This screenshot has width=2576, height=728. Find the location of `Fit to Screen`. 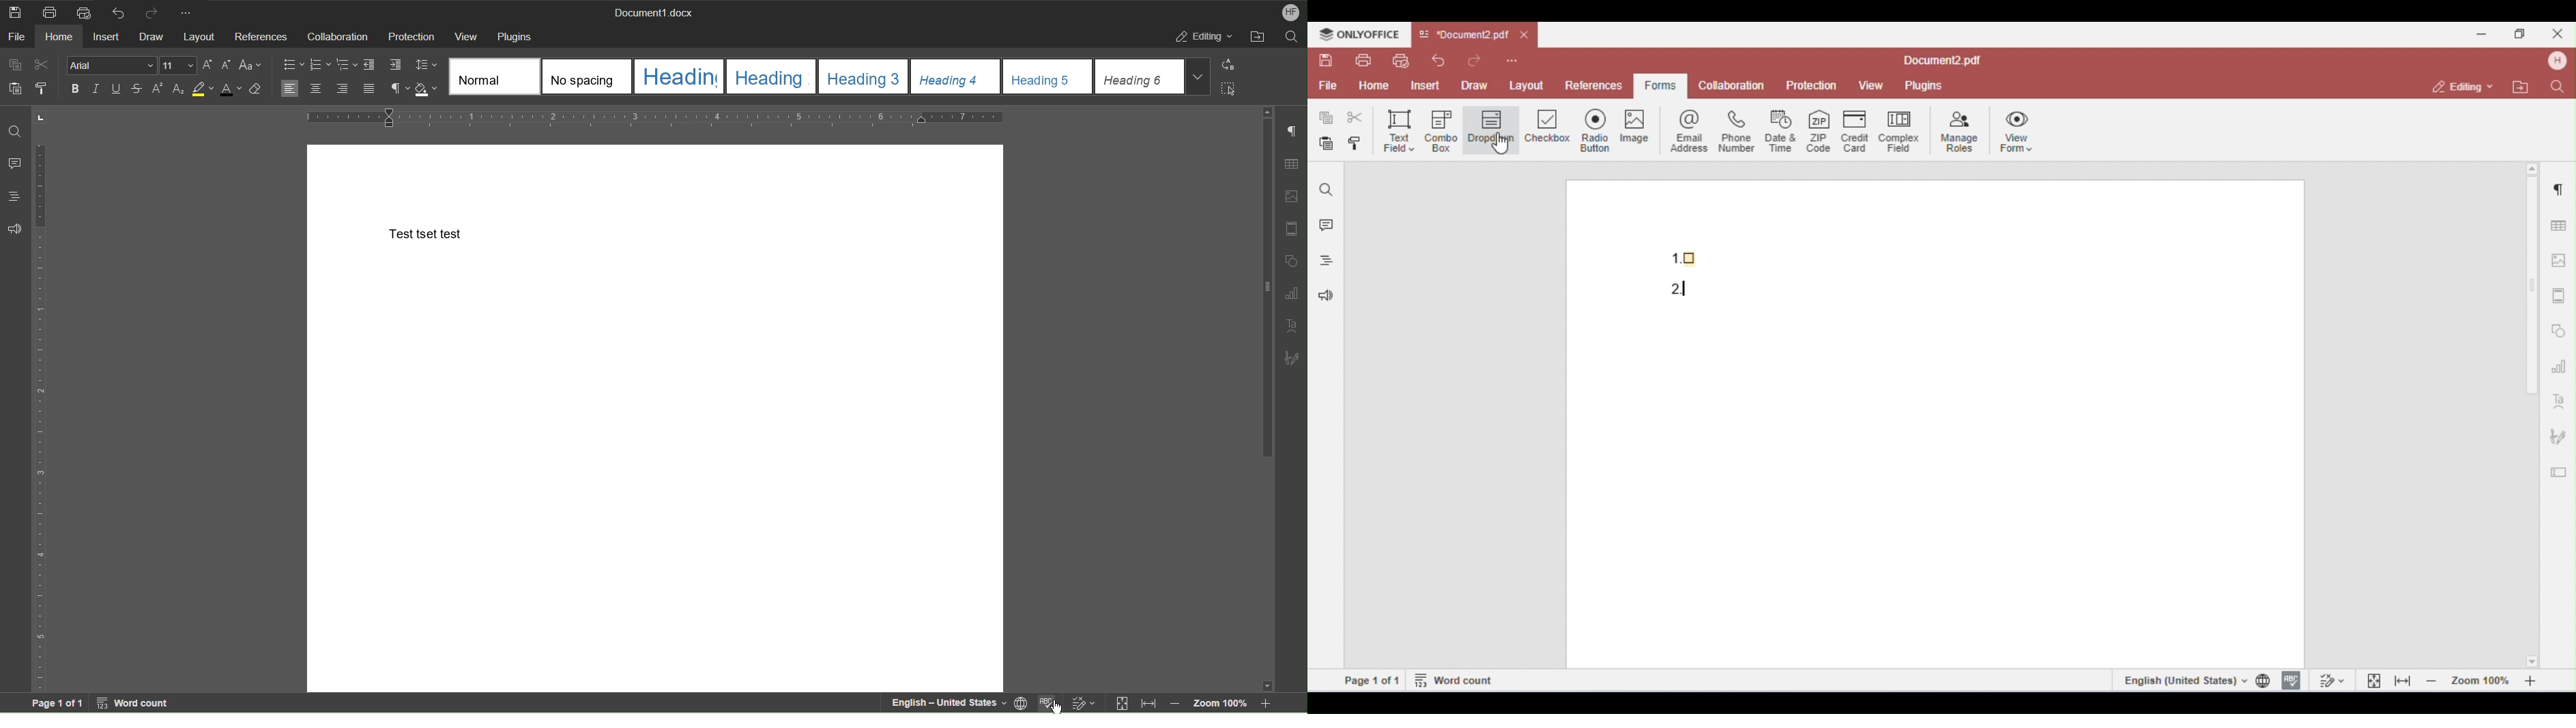

Fit to Screen is located at coordinates (1120, 704).